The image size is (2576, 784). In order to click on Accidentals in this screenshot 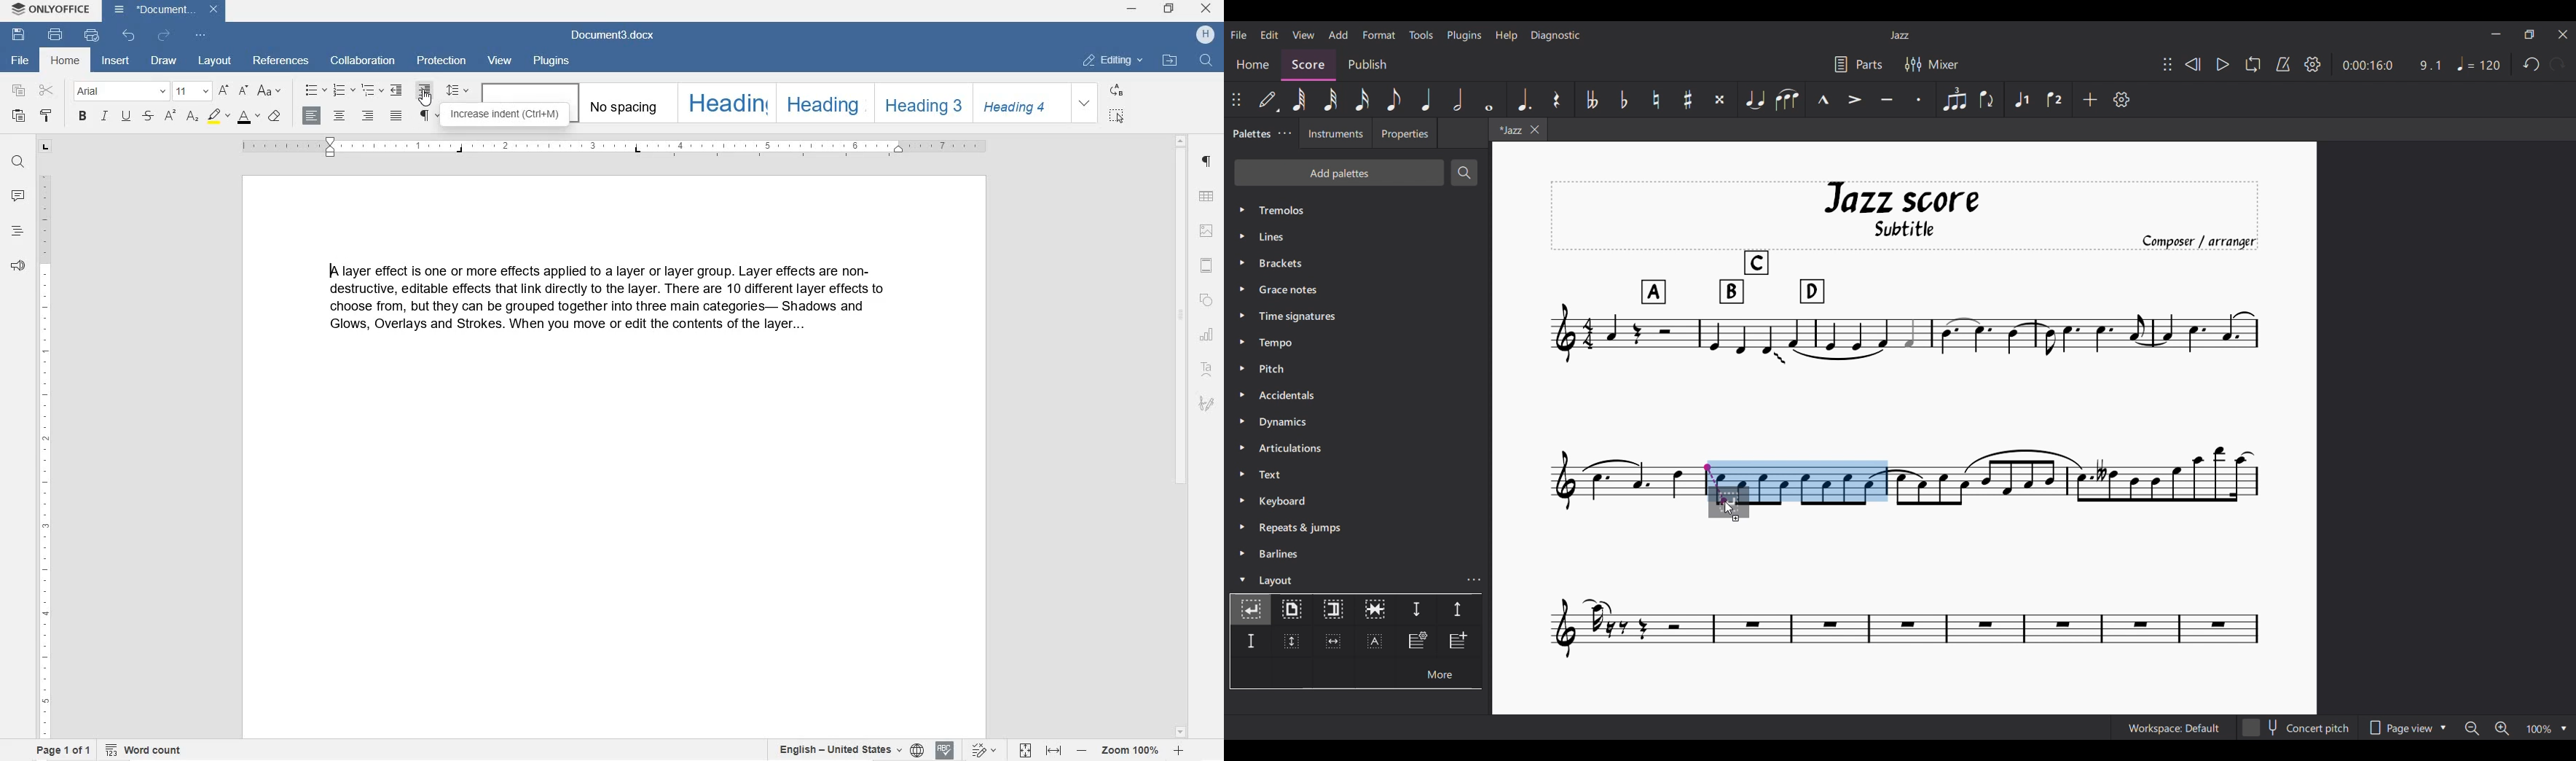, I will do `click(1358, 395)`.